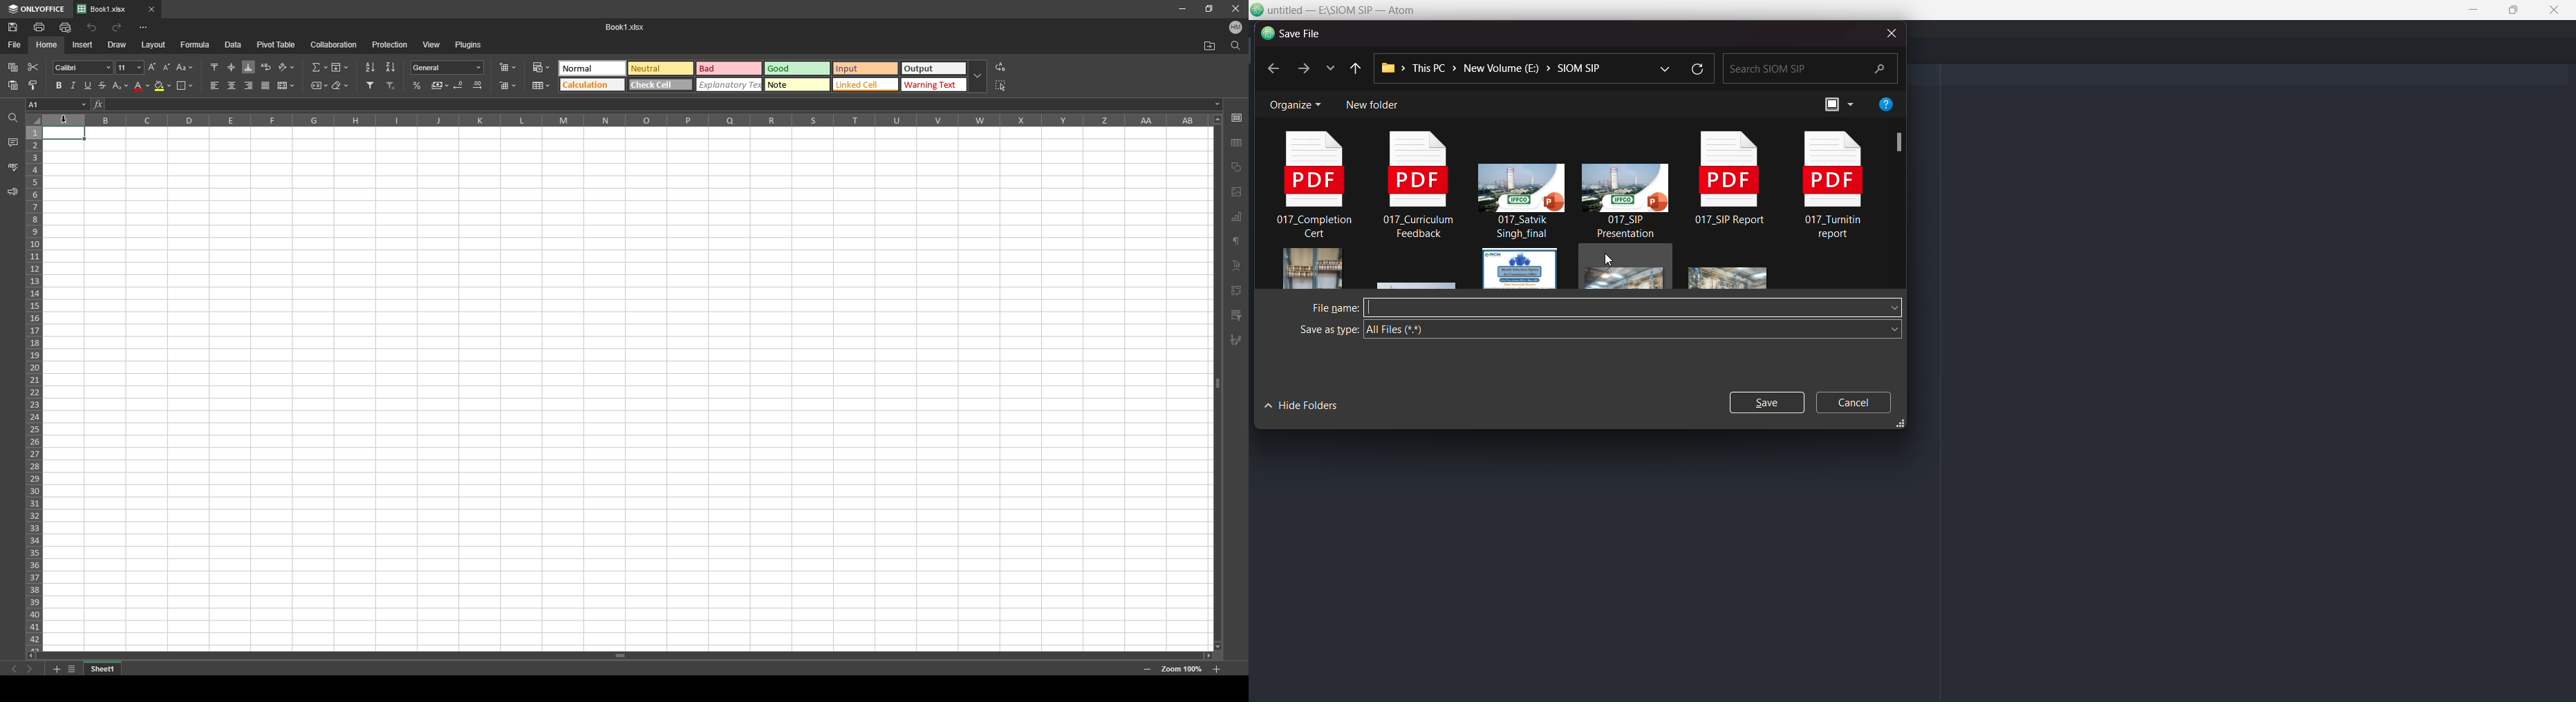  What do you see at coordinates (103, 670) in the screenshot?
I see `tab` at bounding box center [103, 670].